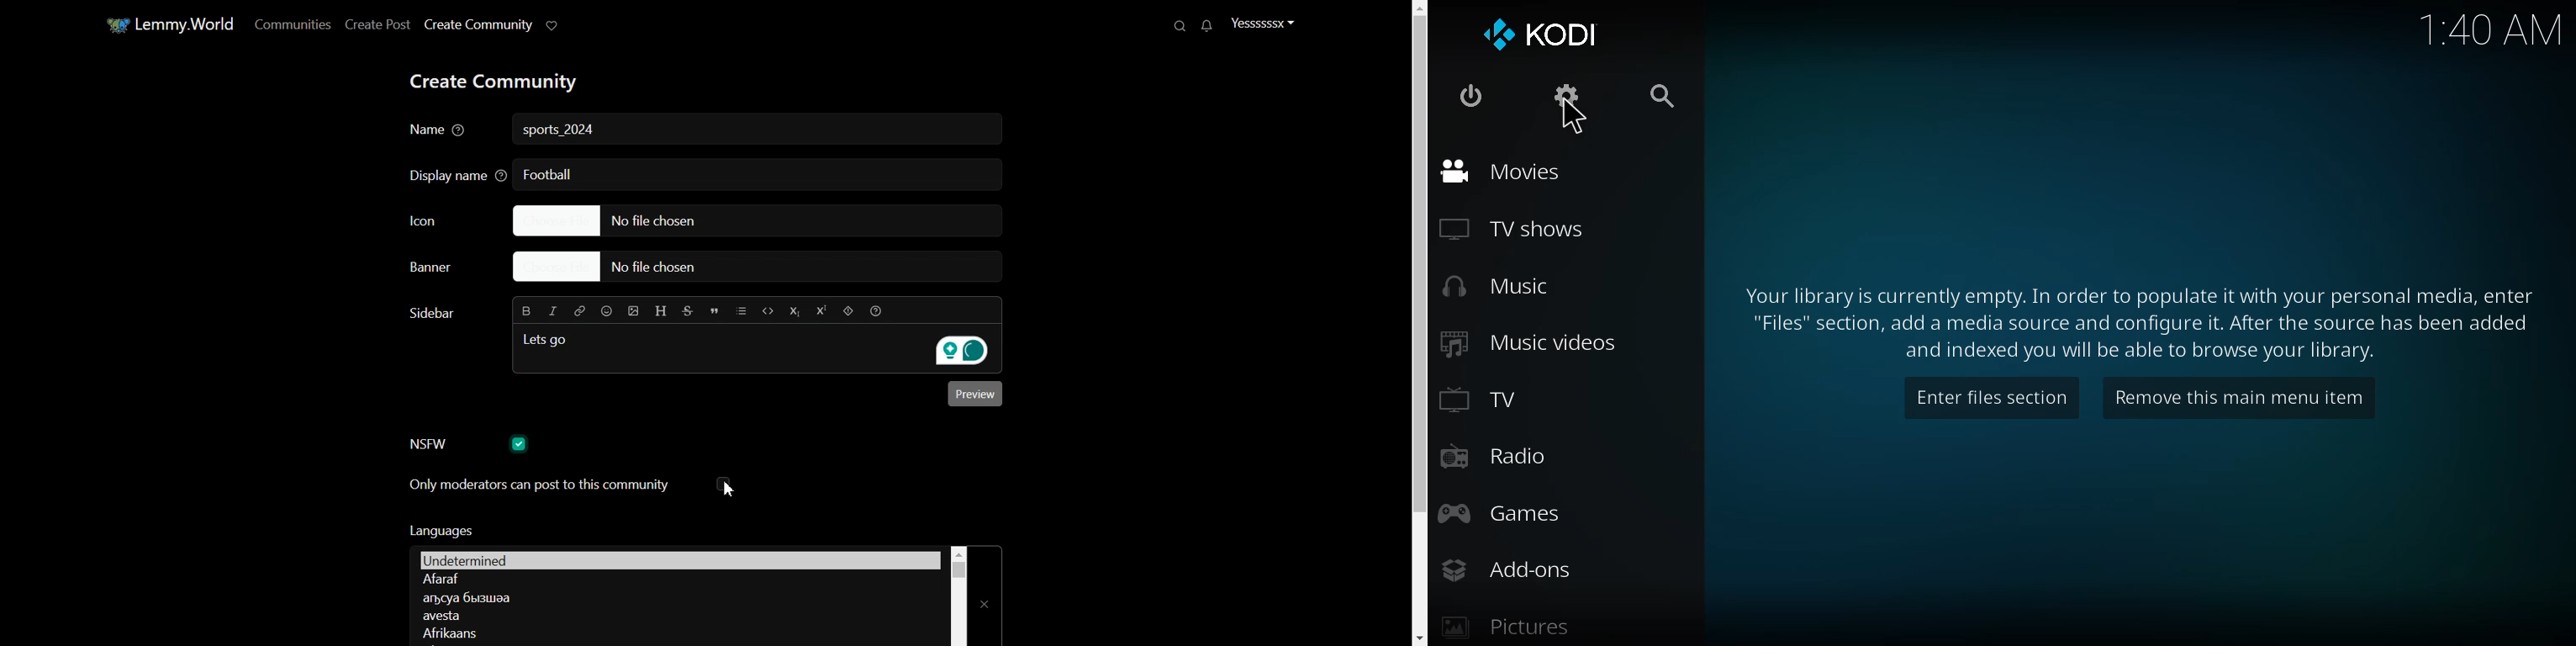  What do you see at coordinates (548, 173) in the screenshot?
I see `Text` at bounding box center [548, 173].